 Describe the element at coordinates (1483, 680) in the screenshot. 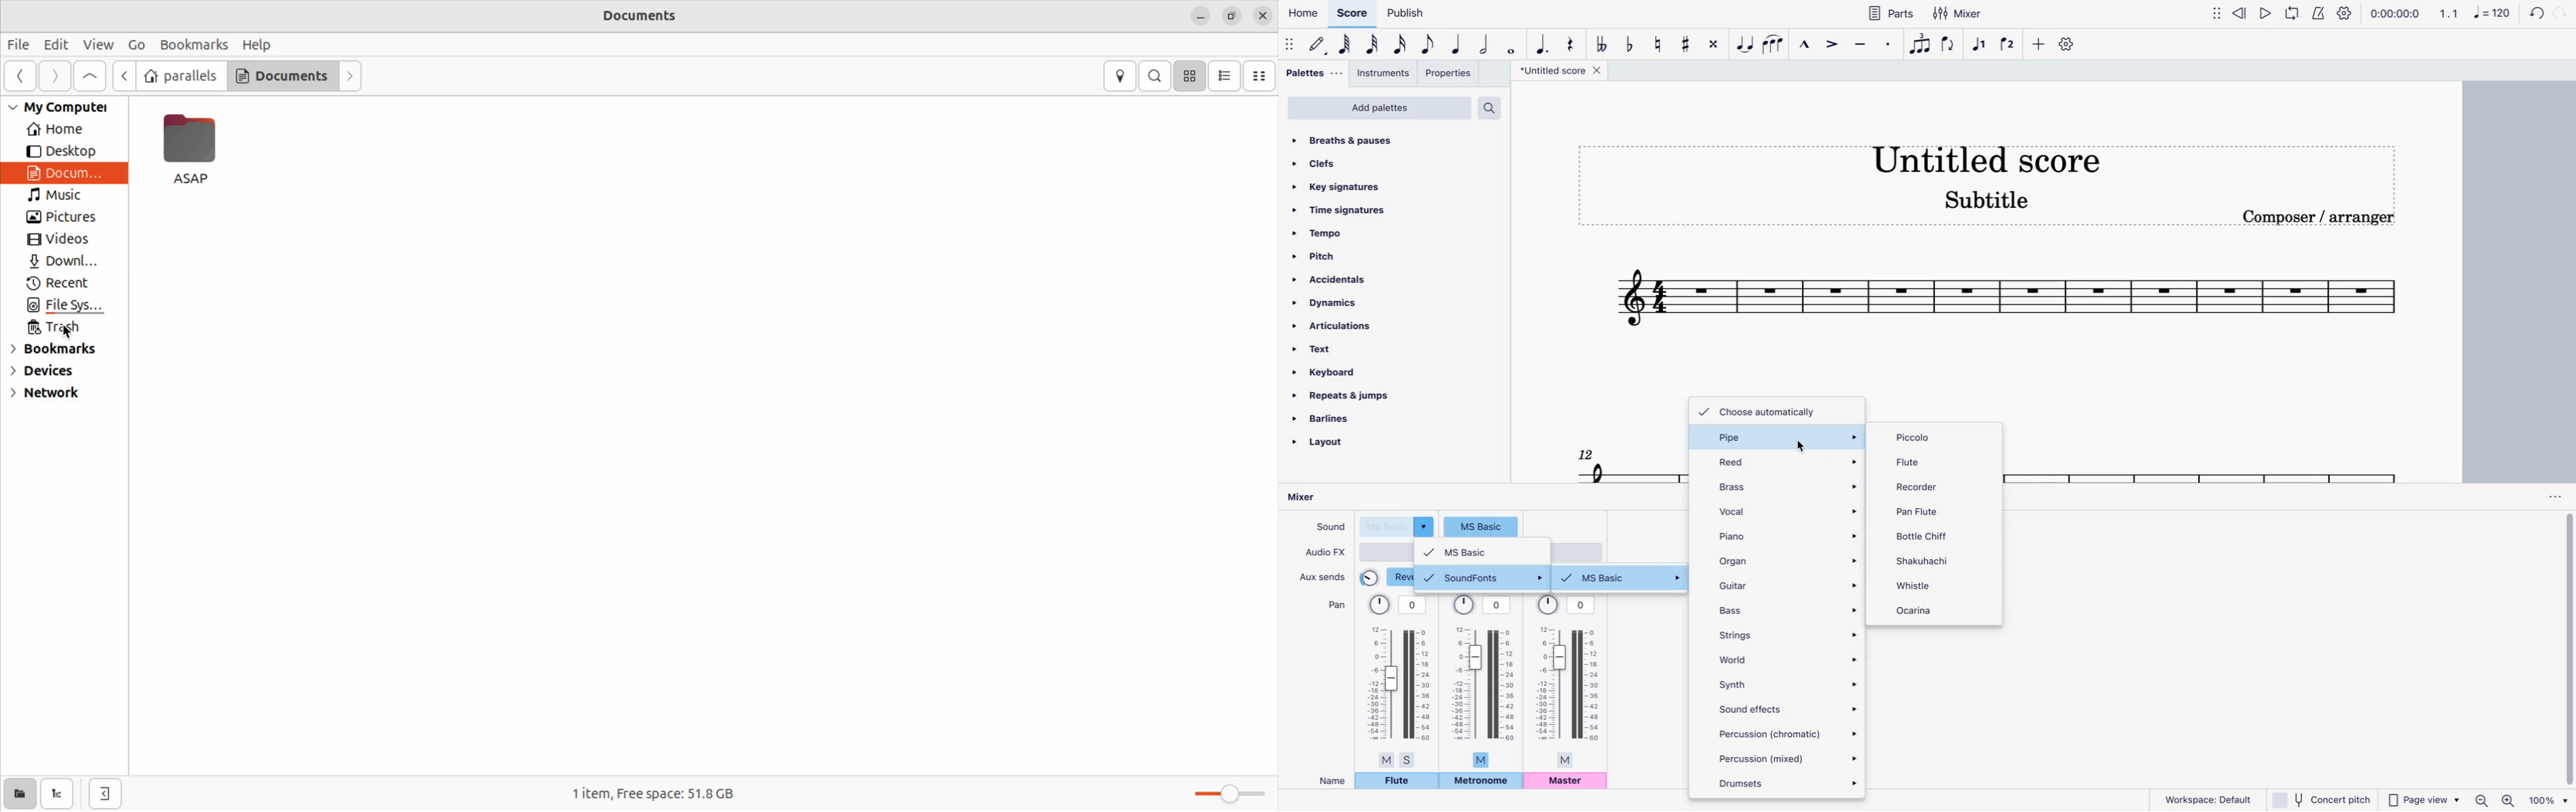

I see `pan` at that location.